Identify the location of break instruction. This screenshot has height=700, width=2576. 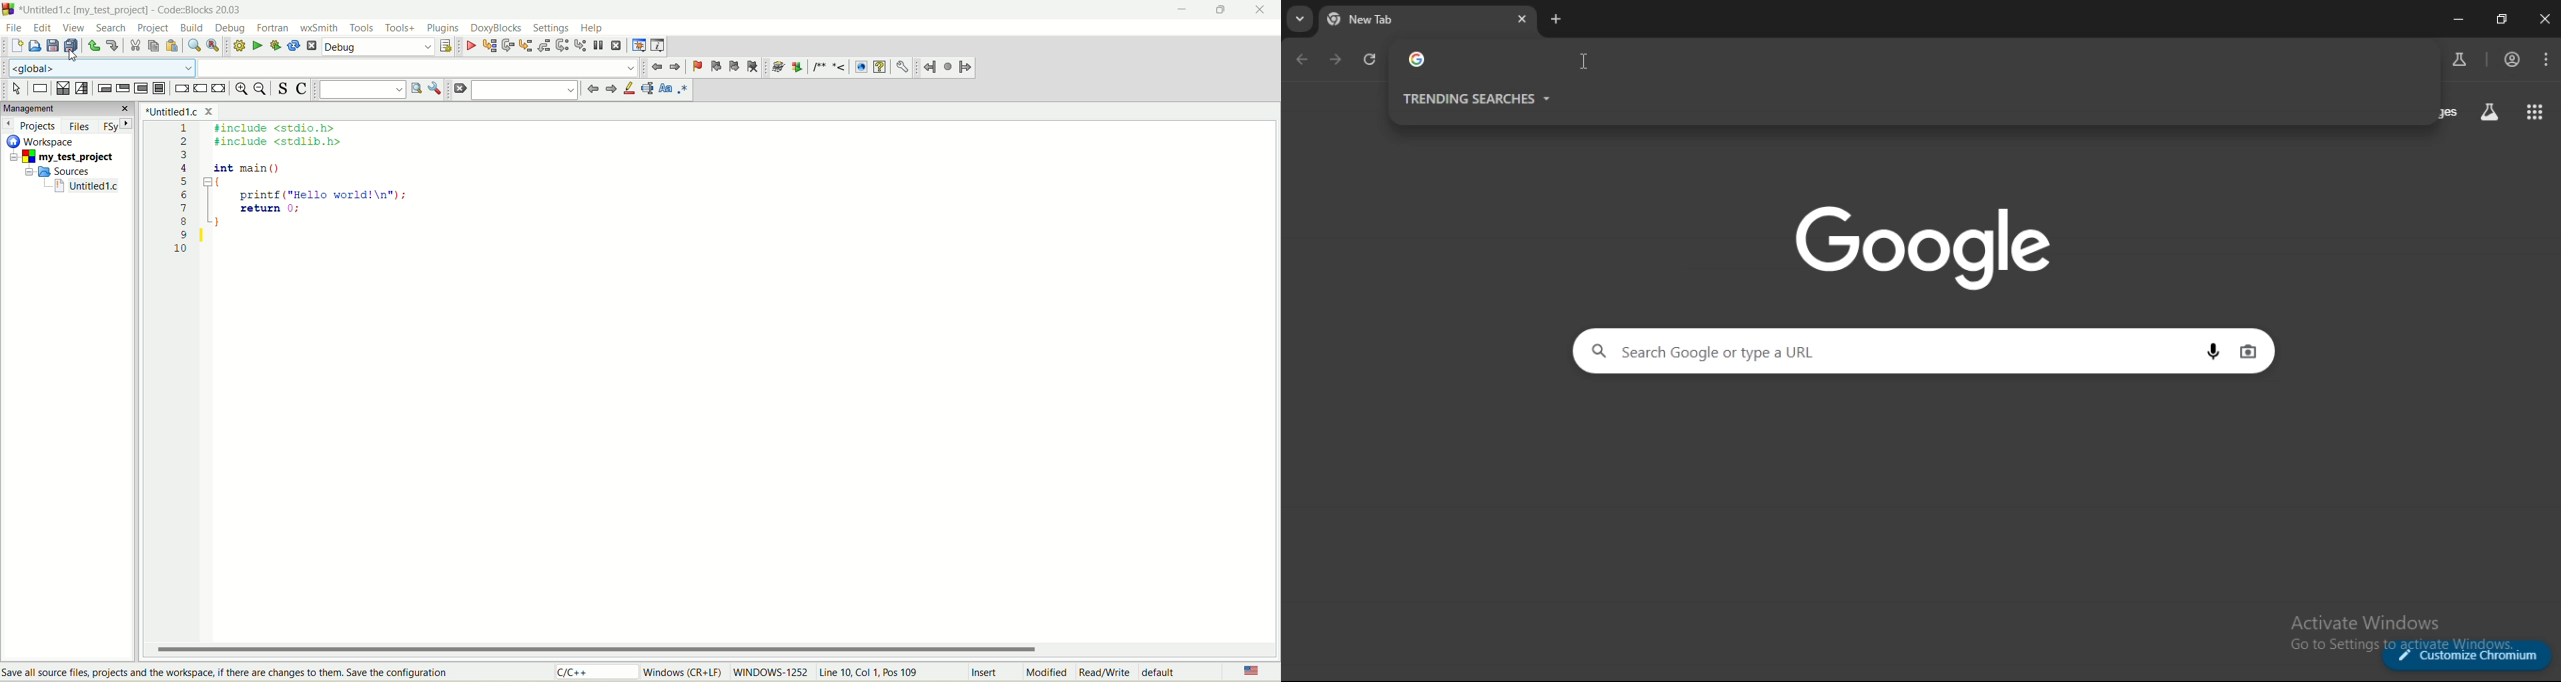
(181, 88).